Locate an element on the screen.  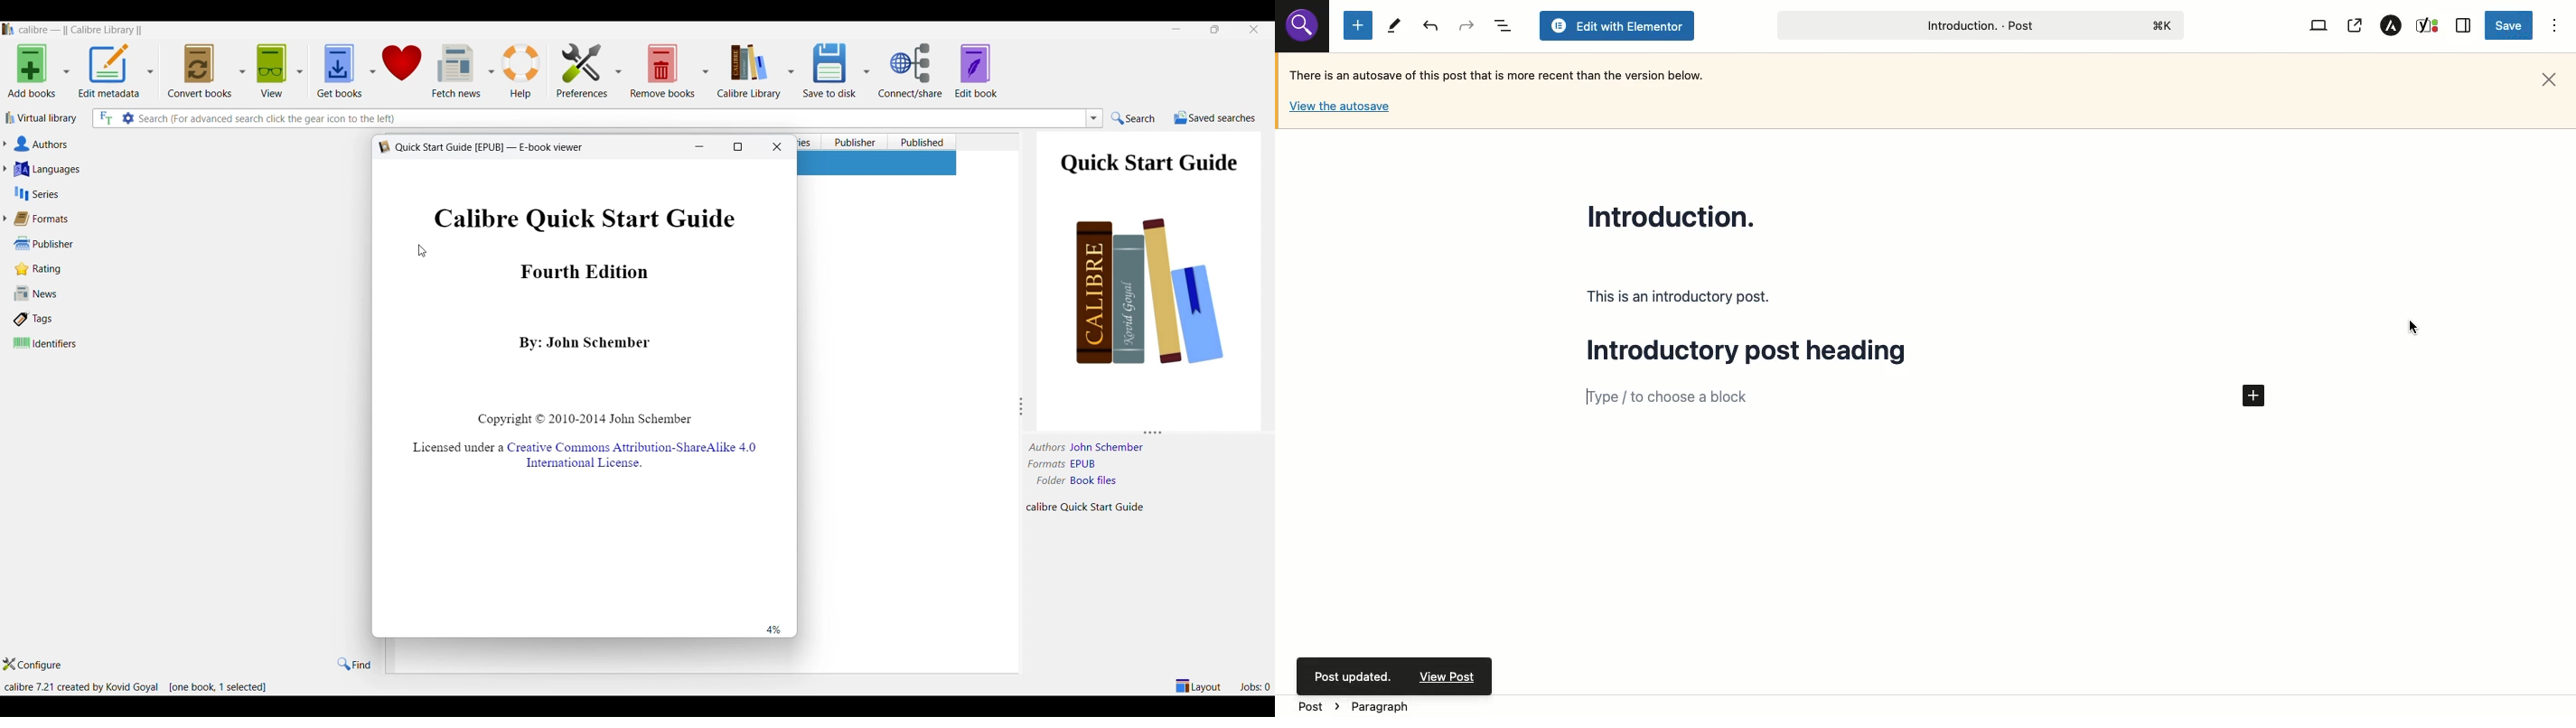
Add new block is located at coordinates (1358, 24).